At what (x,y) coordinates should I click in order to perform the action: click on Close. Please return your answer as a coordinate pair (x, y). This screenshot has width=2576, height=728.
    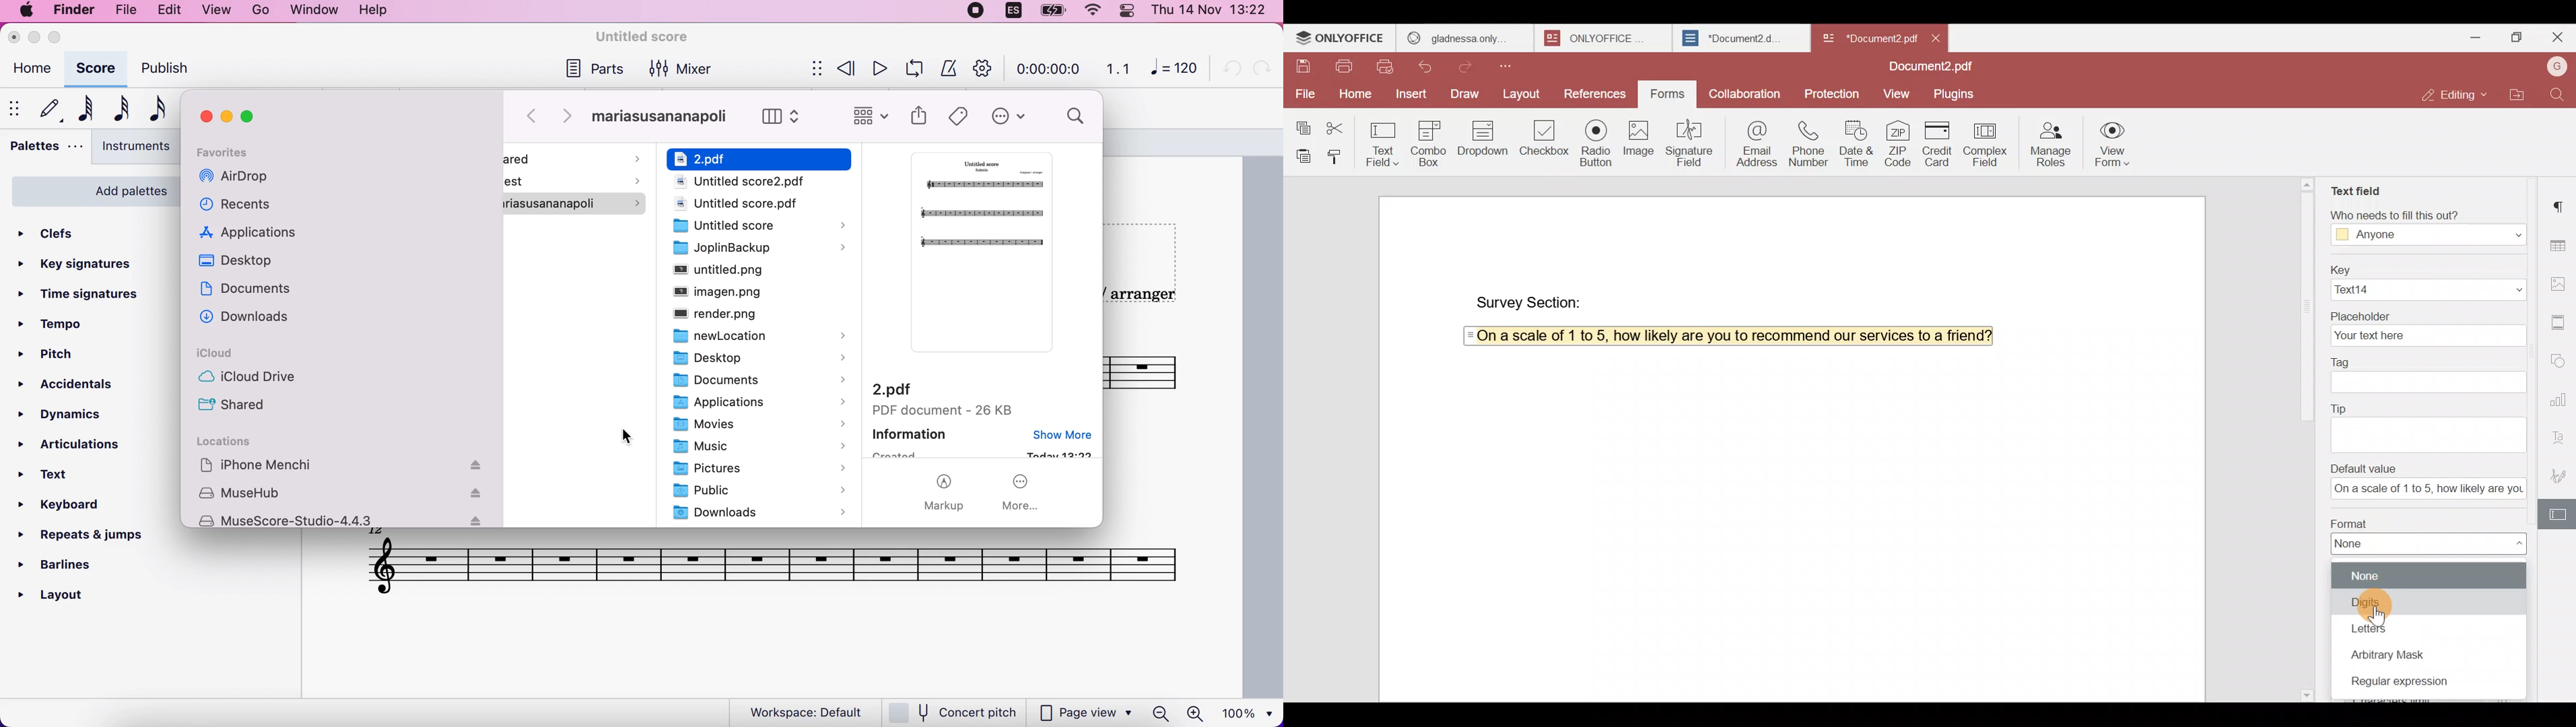
    Looking at the image, I should click on (2556, 40).